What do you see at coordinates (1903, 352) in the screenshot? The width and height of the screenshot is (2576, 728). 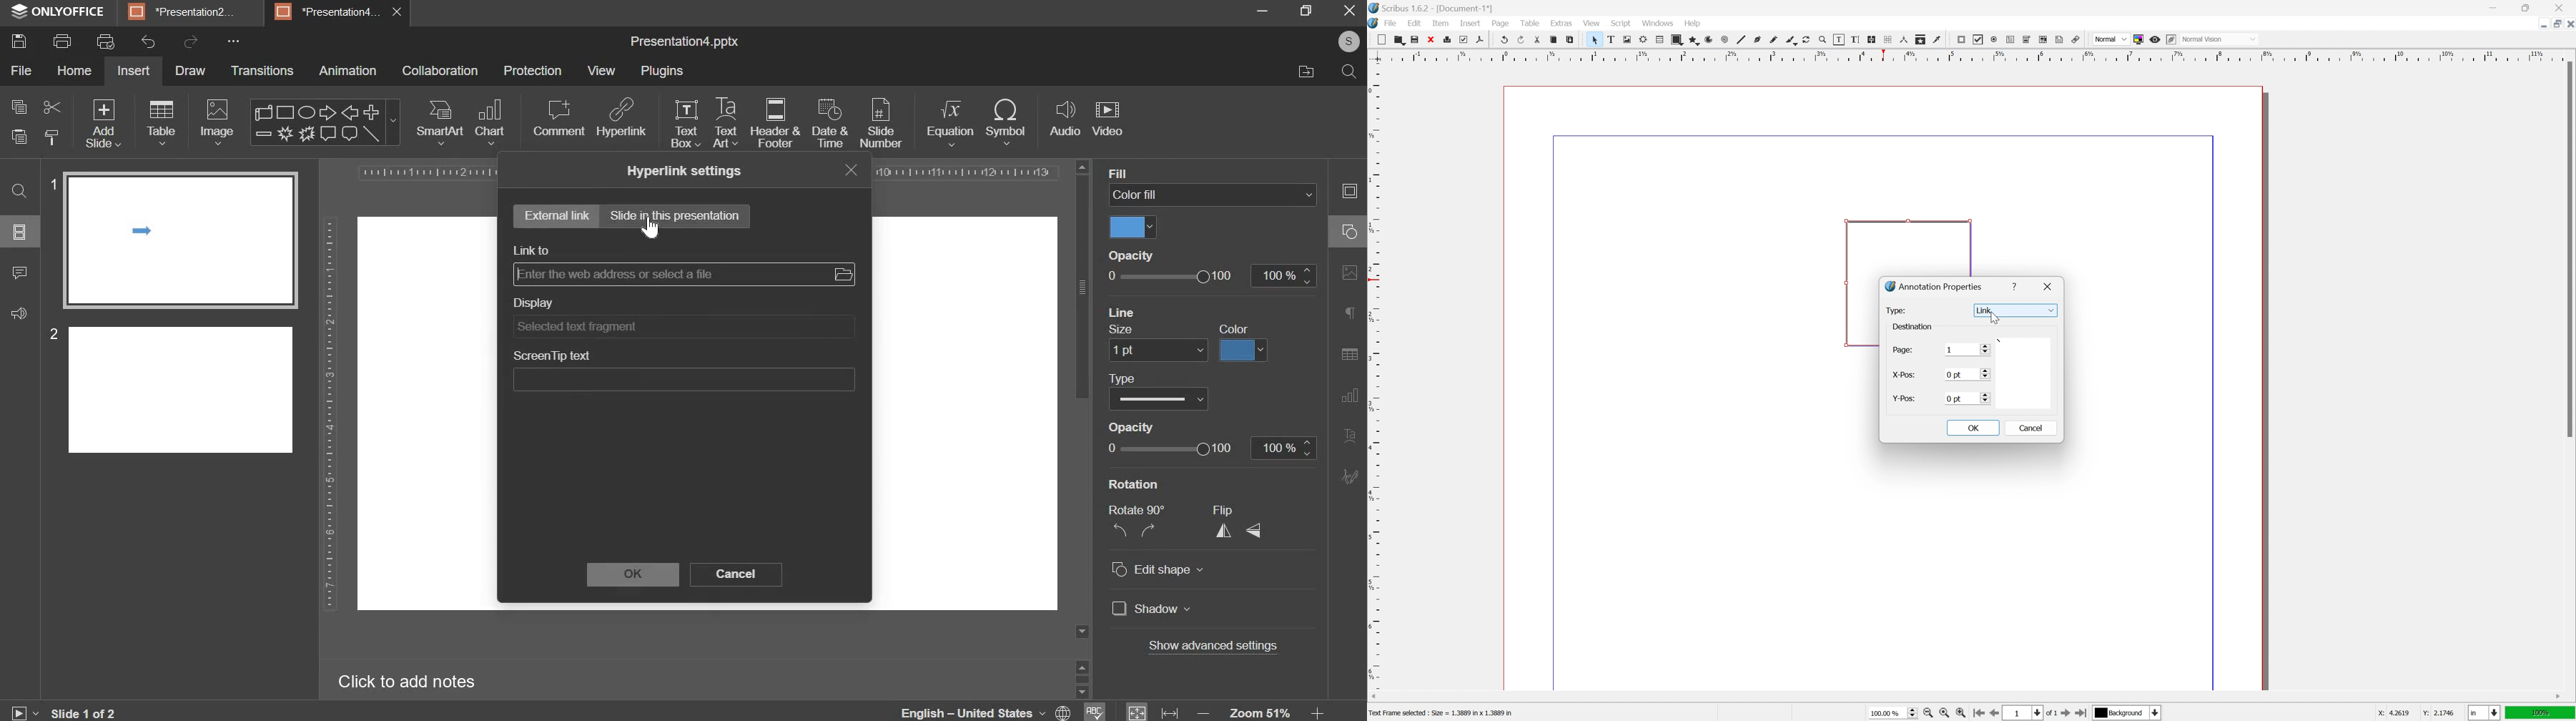 I see `page:` at bounding box center [1903, 352].